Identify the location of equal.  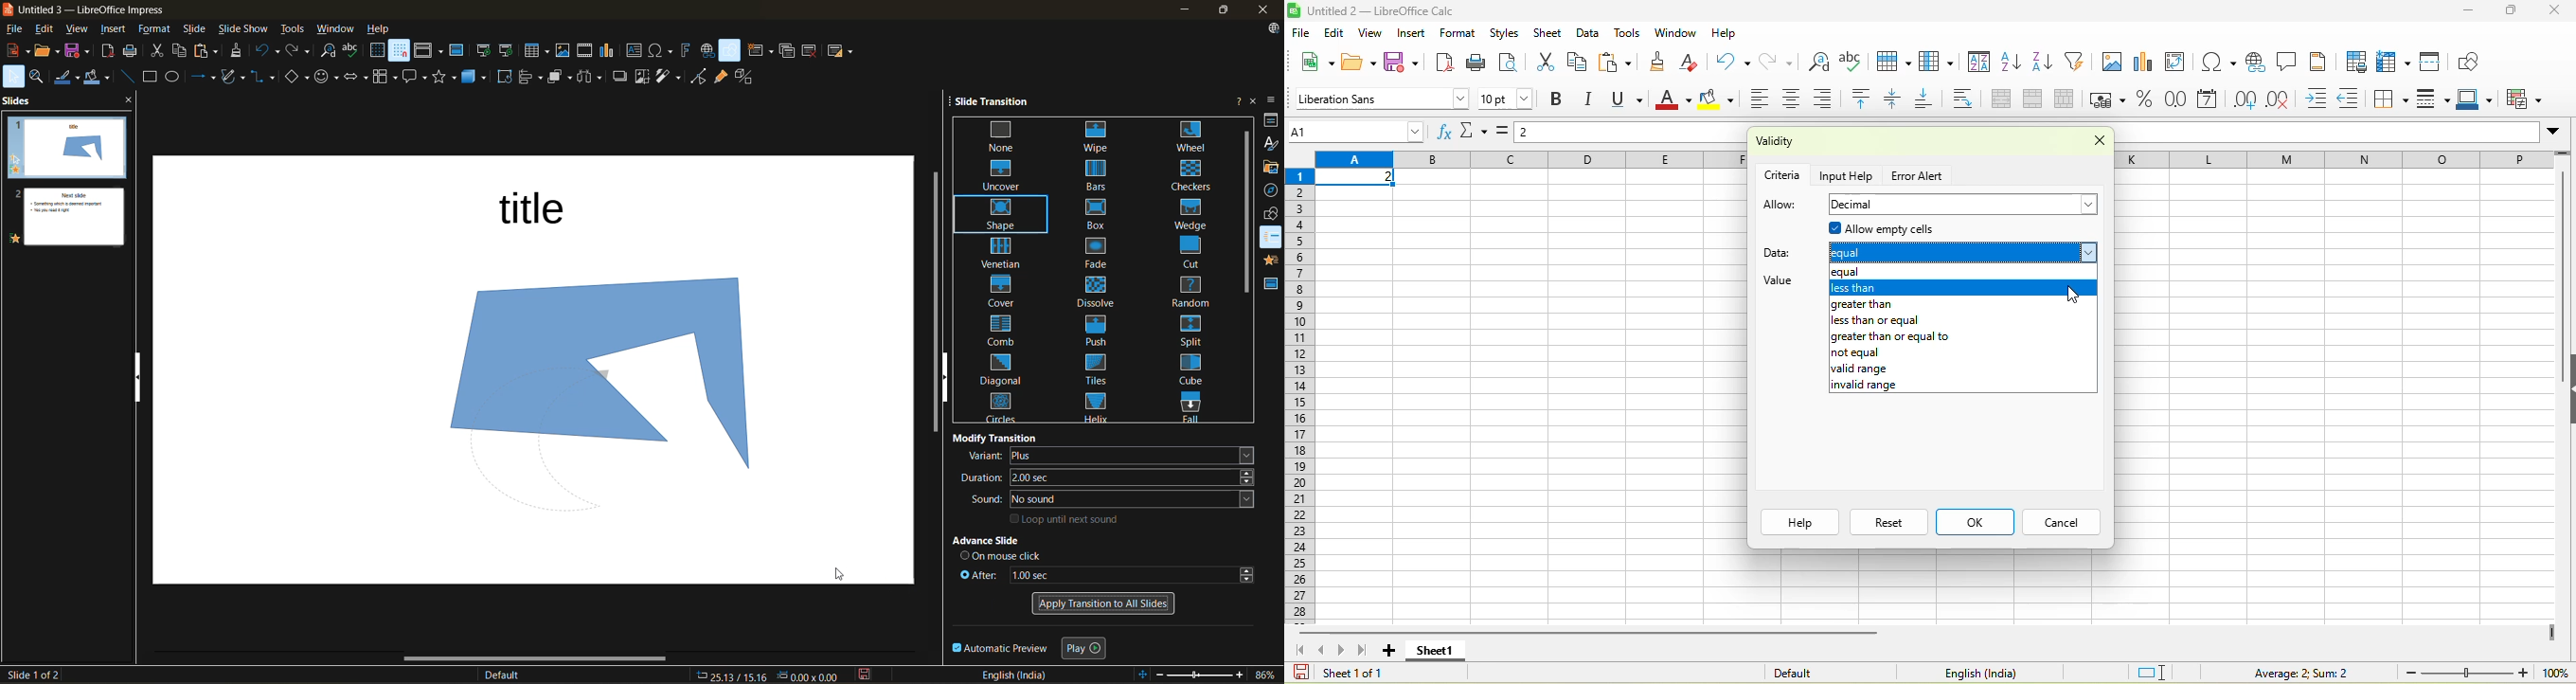
(1957, 272).